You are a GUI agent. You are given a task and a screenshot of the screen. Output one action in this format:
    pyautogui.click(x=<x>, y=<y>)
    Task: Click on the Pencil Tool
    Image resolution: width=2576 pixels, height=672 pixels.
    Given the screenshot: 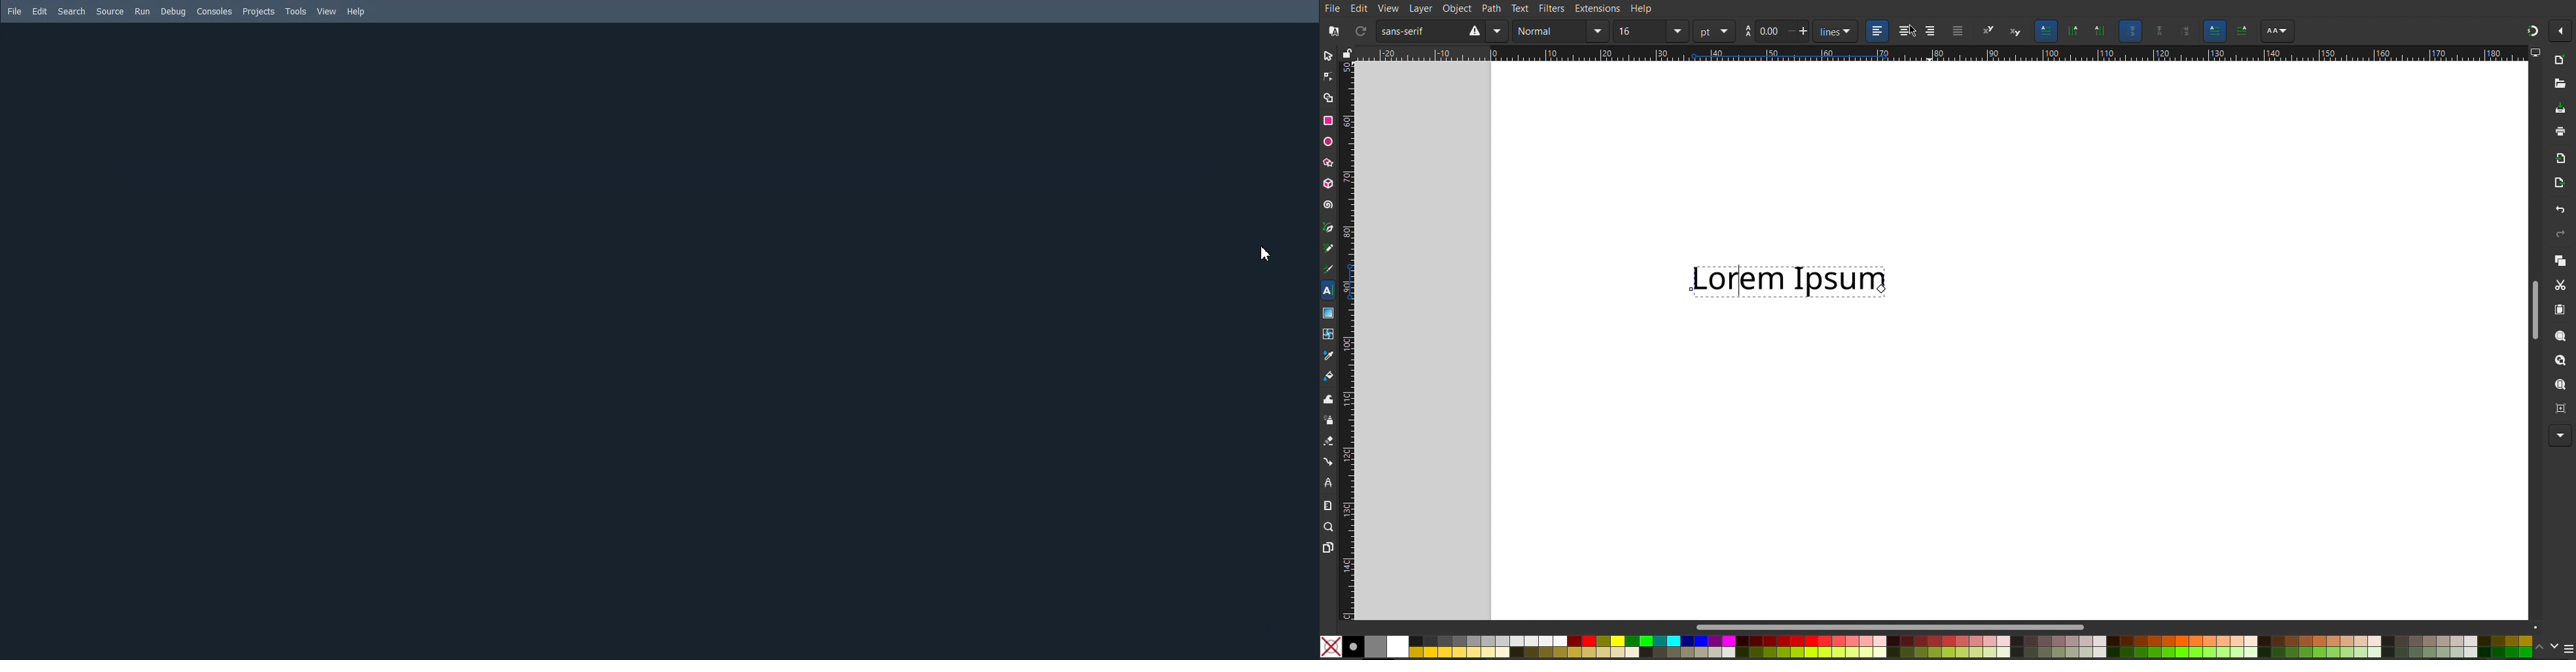 What is the action you would take?
    pyautogui.click(x=1331, y=248)
    